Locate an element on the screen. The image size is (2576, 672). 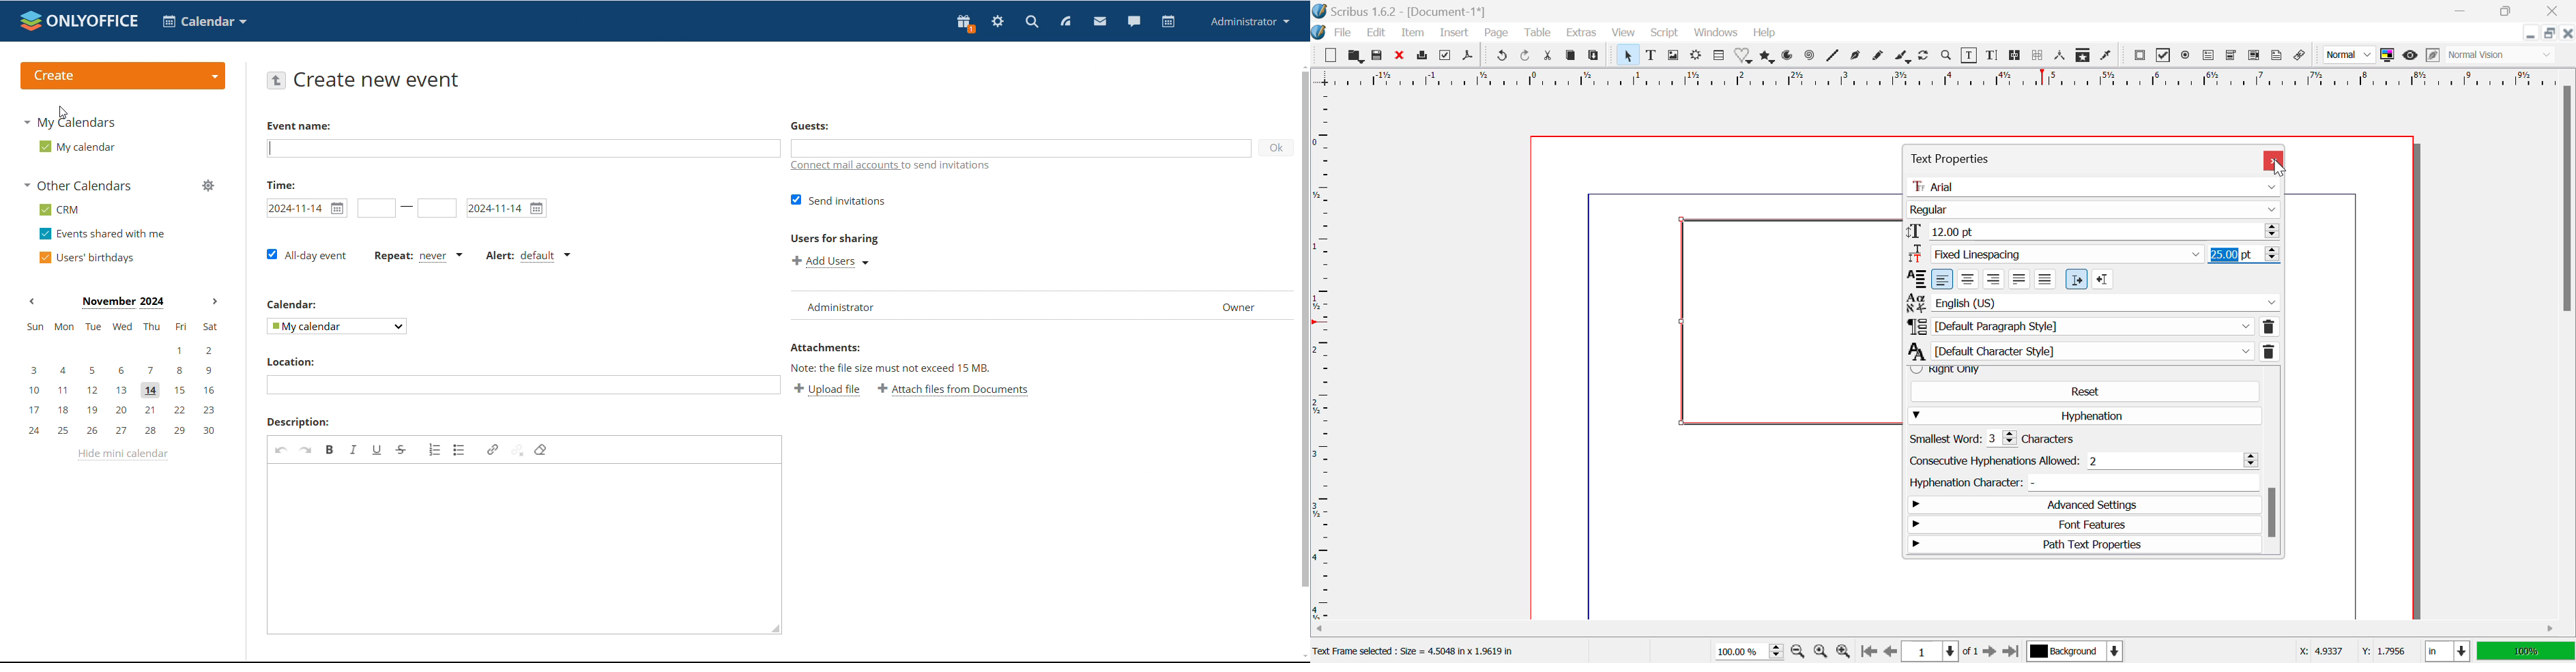
View is located at coordinates (1624, 34).